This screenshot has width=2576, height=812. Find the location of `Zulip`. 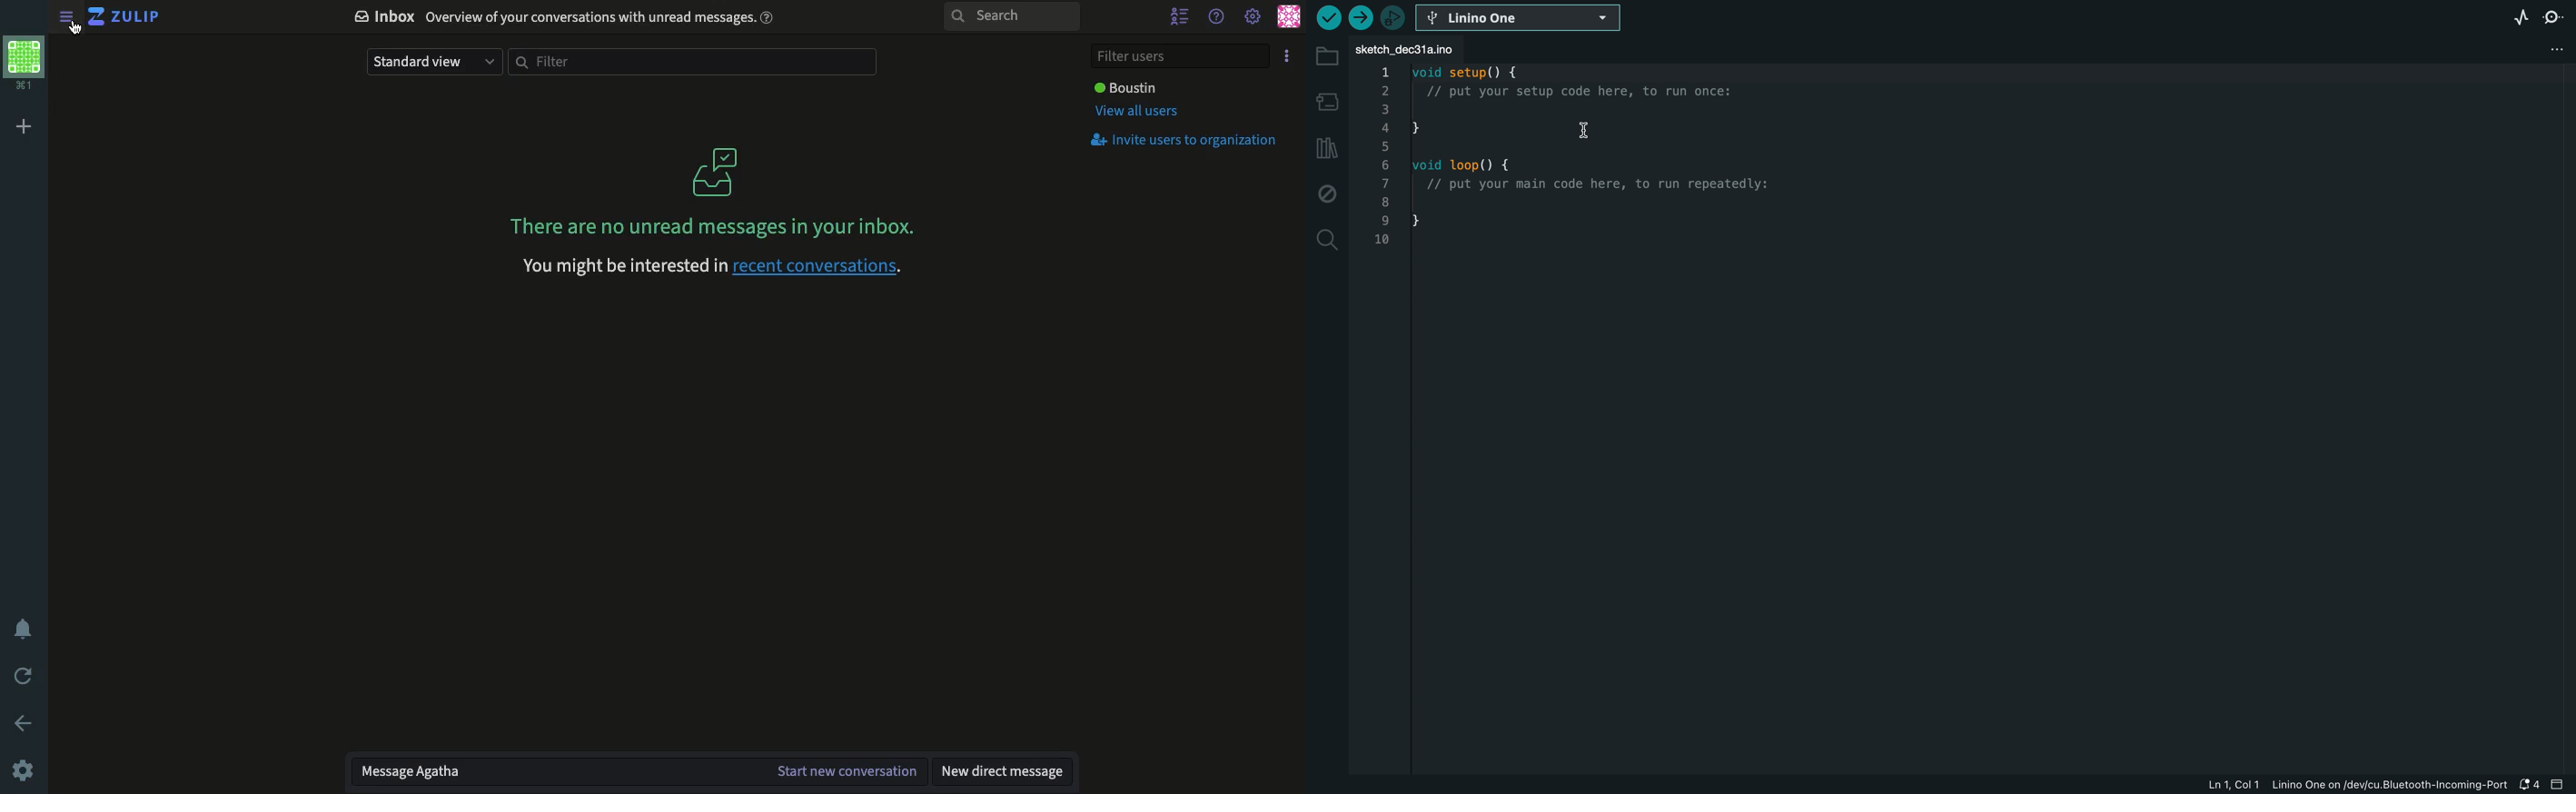

Zulip is located at coordinates (124, 16).